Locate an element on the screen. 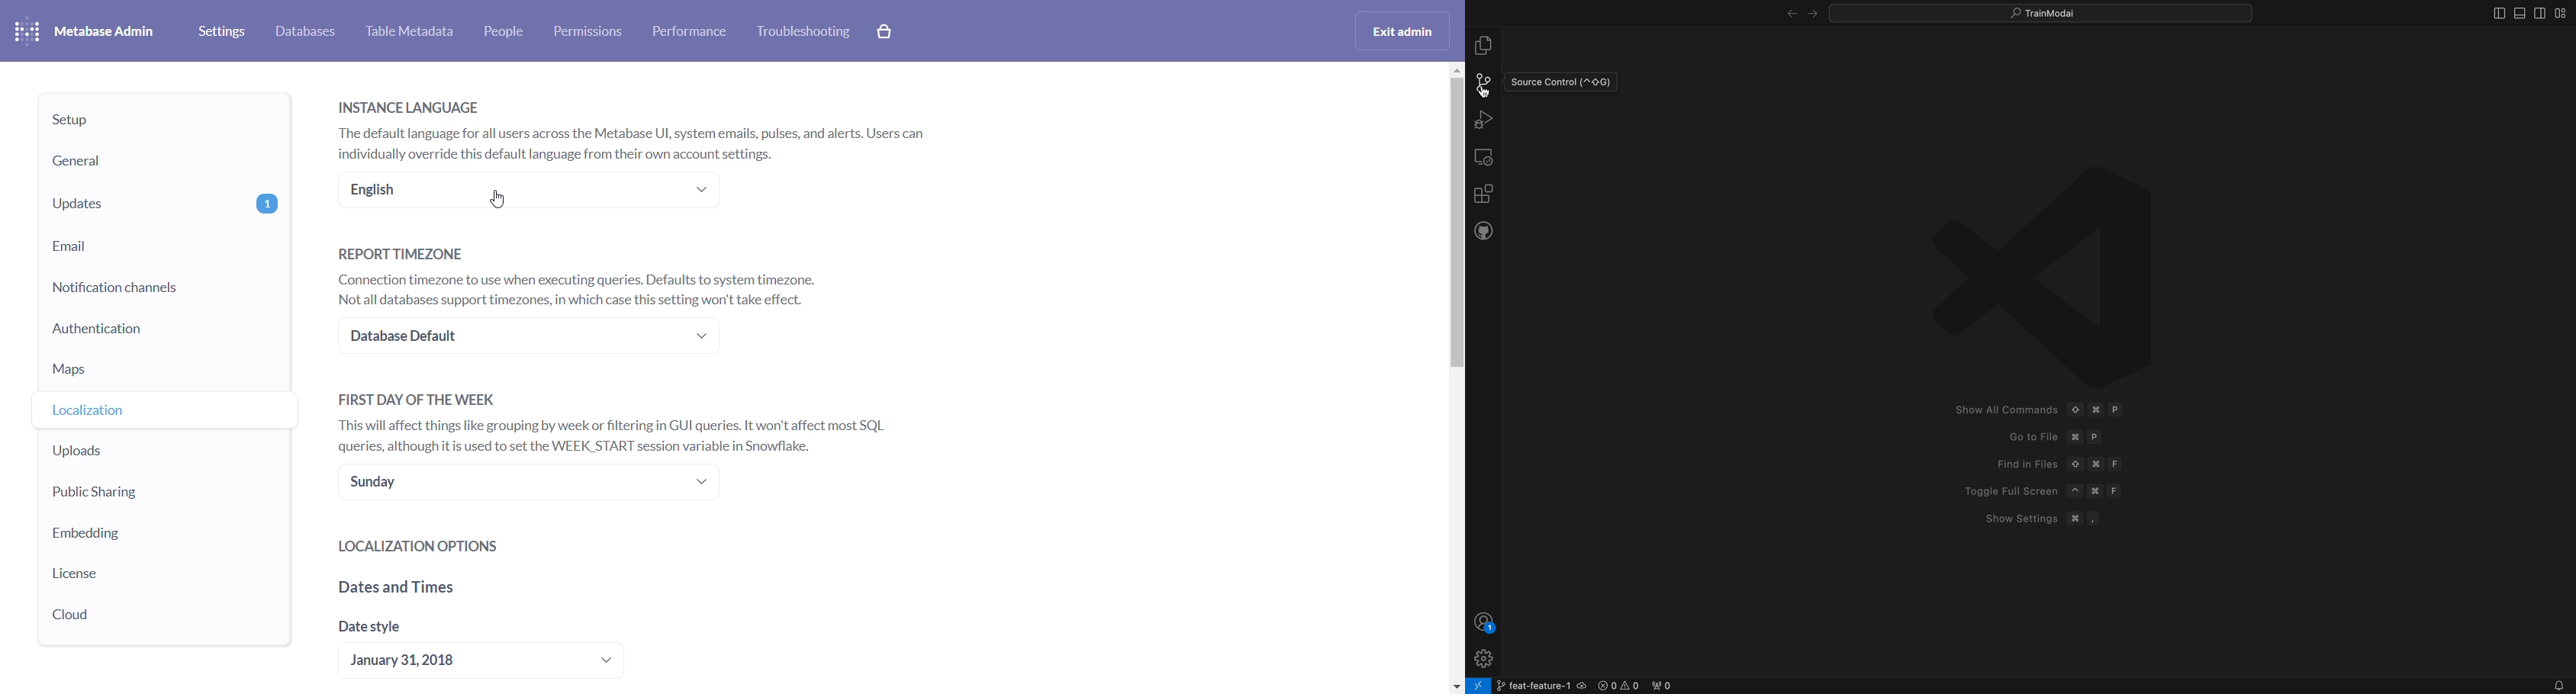 The image size is (2576, 700). Show Settings is located at coordinates (2020, 519).